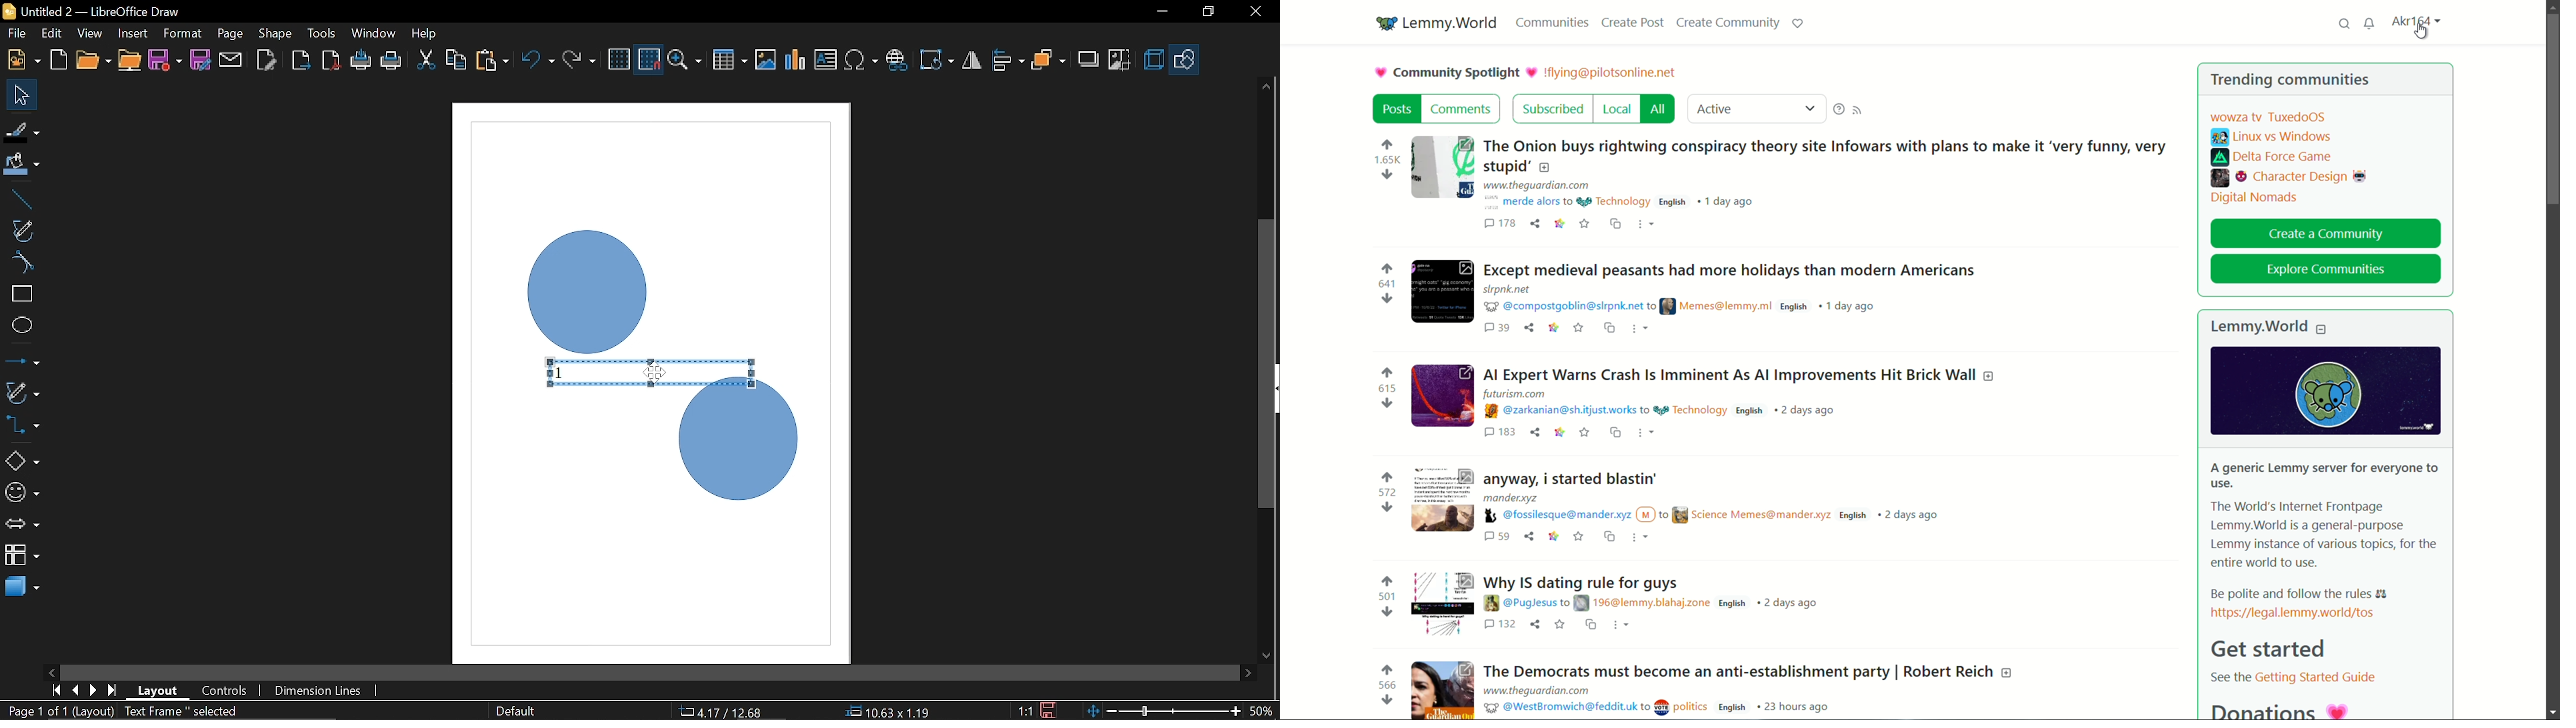 The width and height of the screenshot is (2576, 728). I want to click on symbol shapes, so click(22, 496).